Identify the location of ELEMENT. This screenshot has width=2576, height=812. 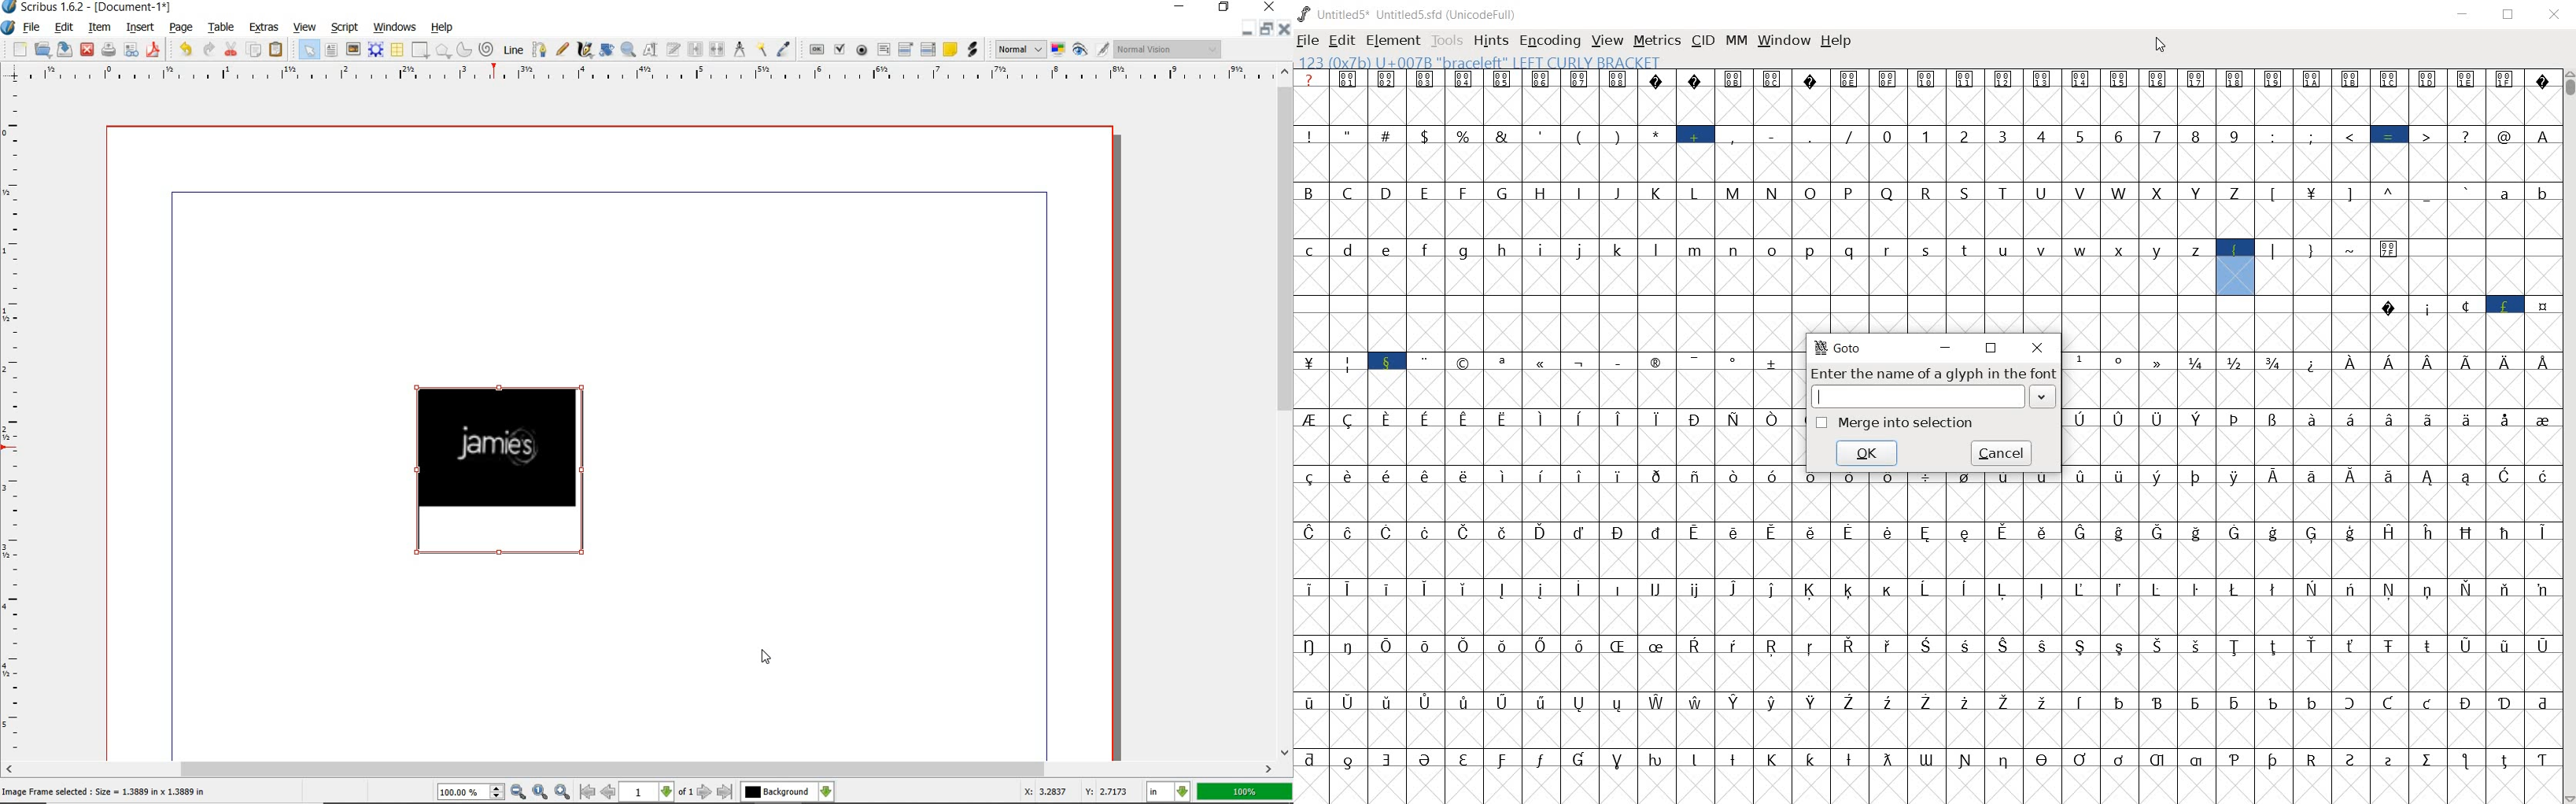
(1393, 41).